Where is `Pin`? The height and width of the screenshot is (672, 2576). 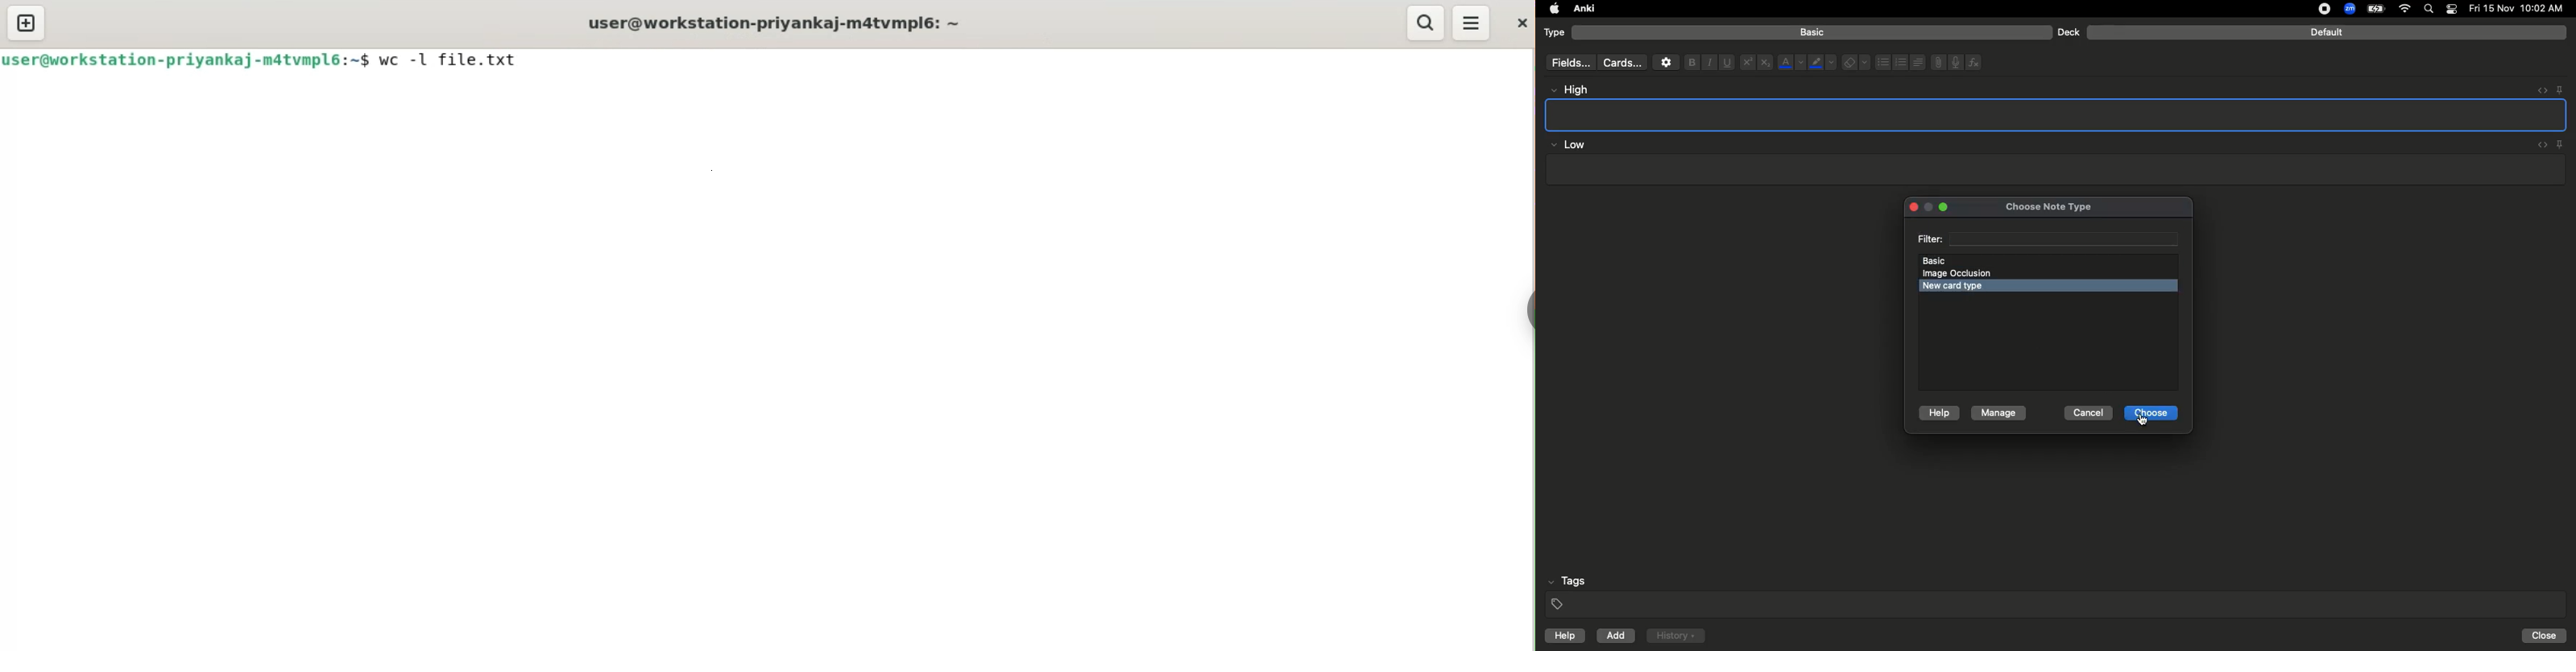 Pin is located at coordinates (2561, 144).